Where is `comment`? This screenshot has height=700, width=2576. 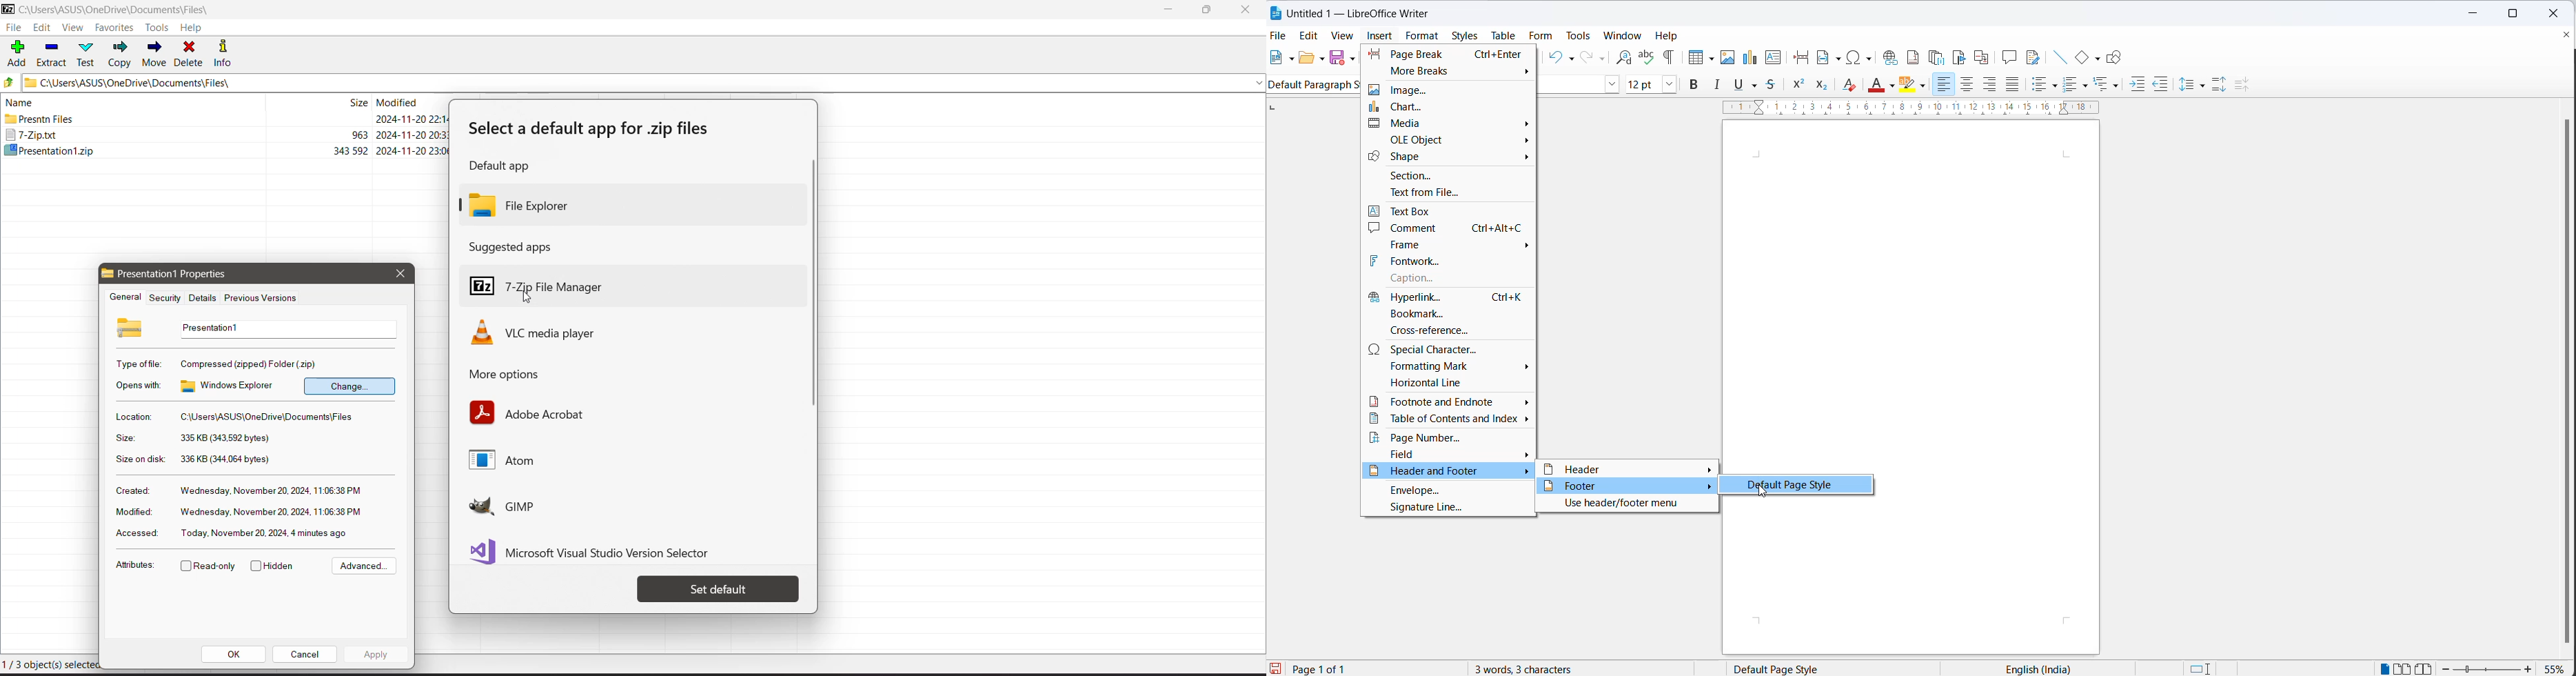
comment is located at coordinates (1443, 228).